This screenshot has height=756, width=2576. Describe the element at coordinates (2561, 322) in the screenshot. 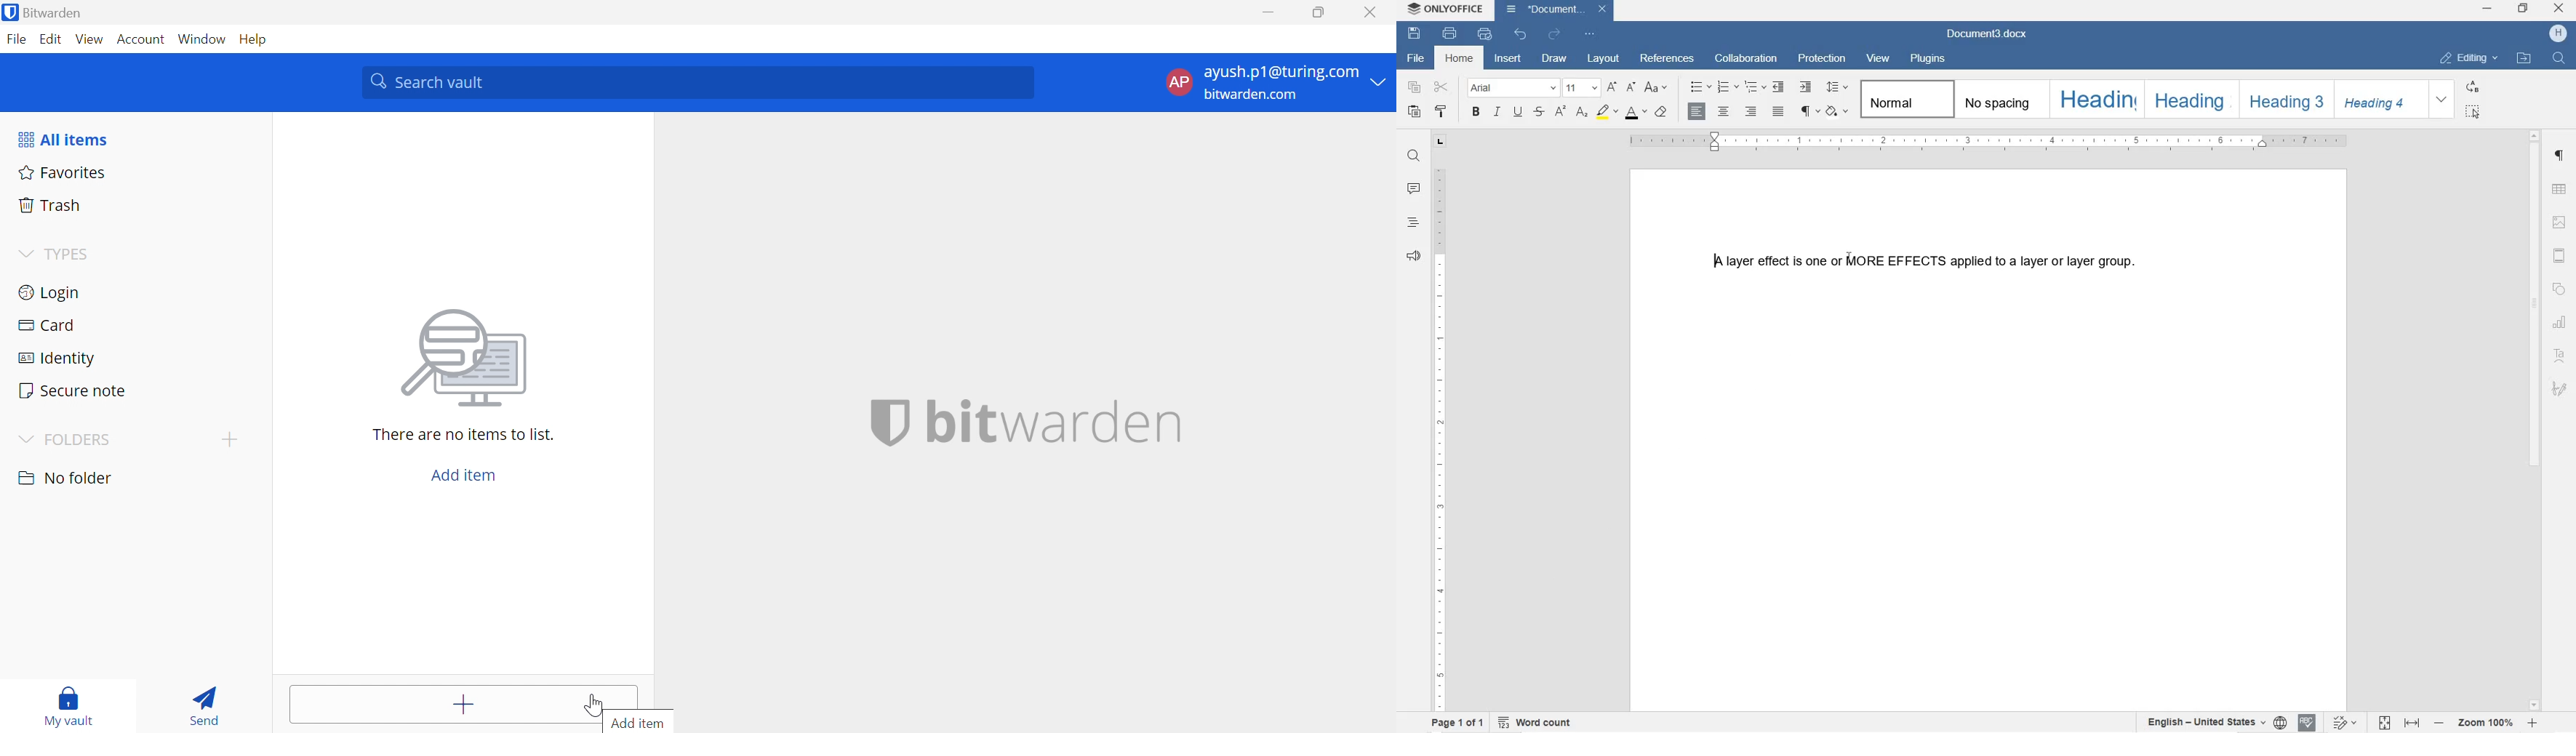

I see `CHART` at that location.